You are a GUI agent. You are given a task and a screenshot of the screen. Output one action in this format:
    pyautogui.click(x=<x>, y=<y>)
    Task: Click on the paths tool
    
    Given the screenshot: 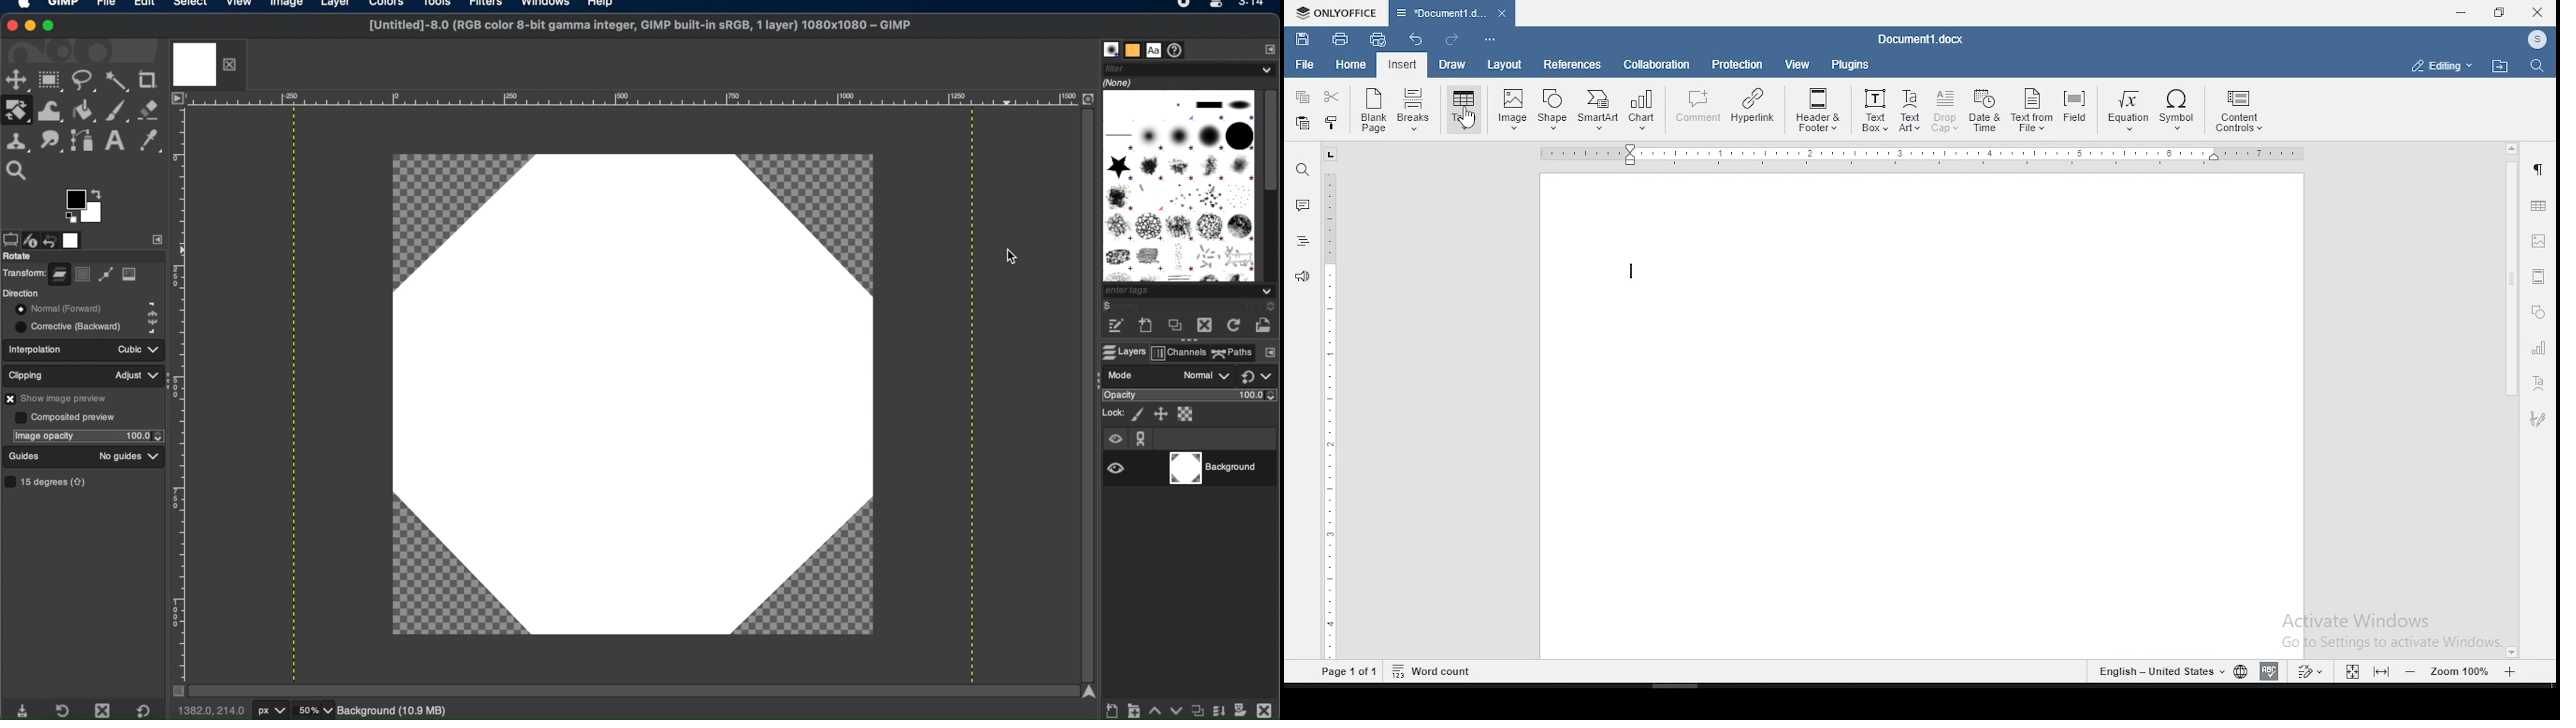 What is the action you would take?
    pyautogui.click(x=82, y=139)
    